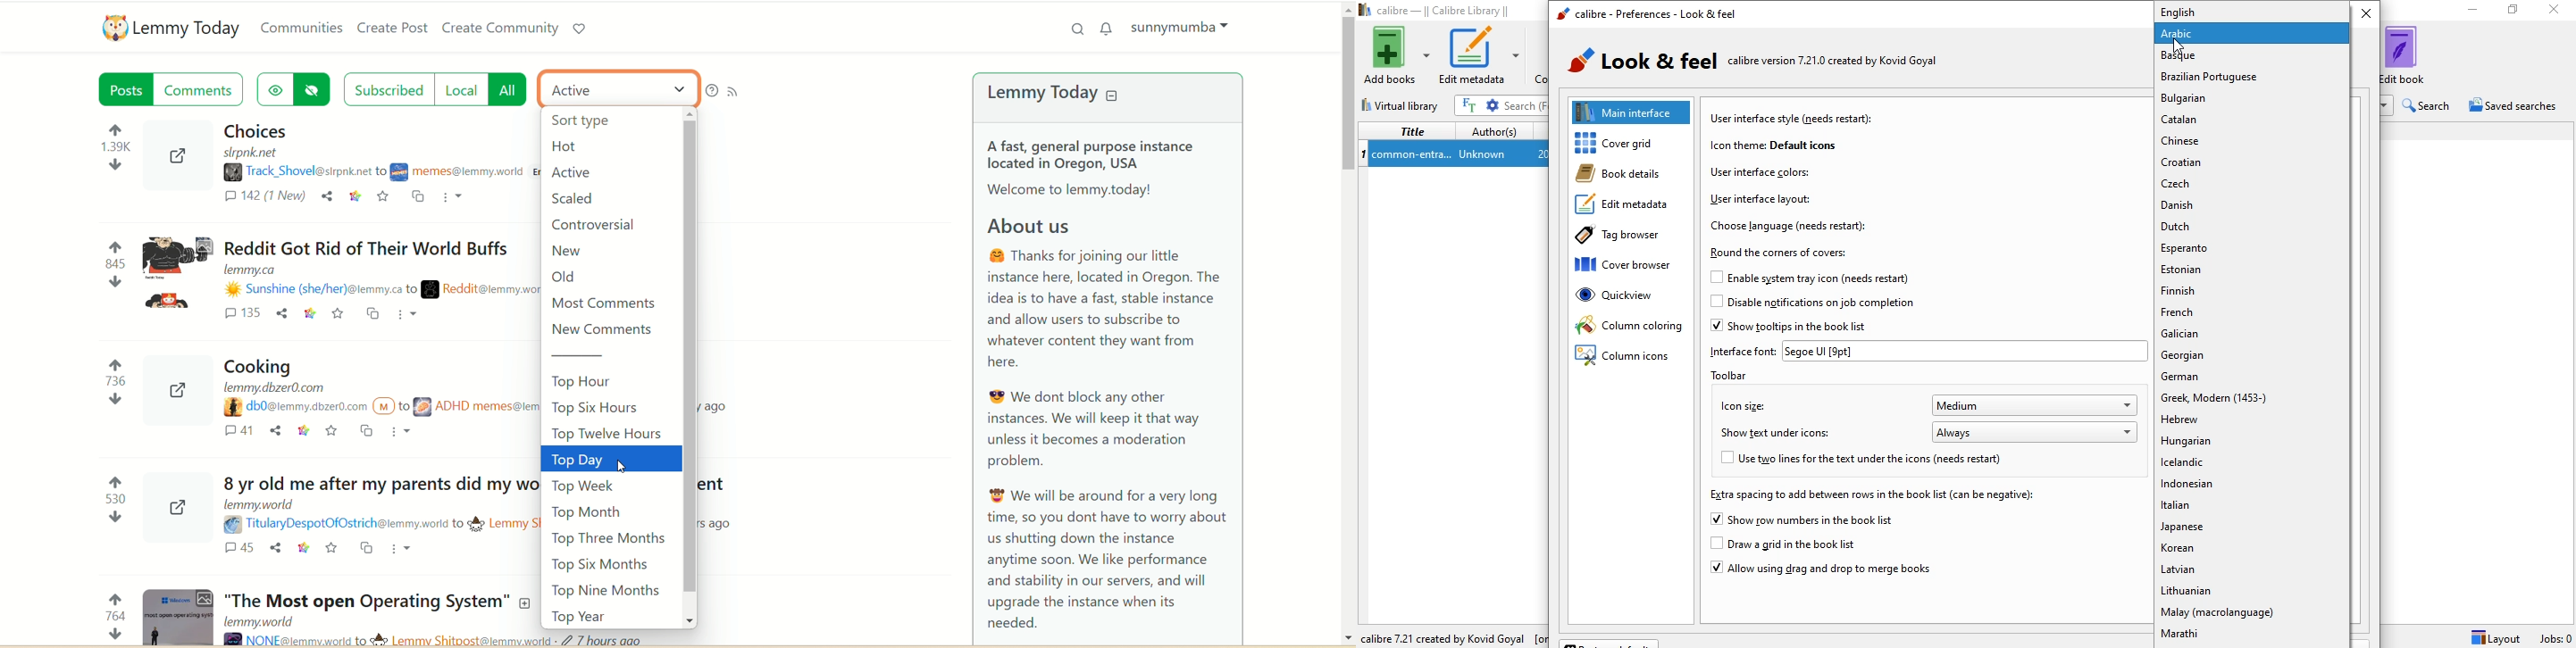 This screenshot has height=672, width=2576. What do you see at coordinates (2251, 119) in the screenshot?
I see `catalan` at bounding box center [2251, 119].